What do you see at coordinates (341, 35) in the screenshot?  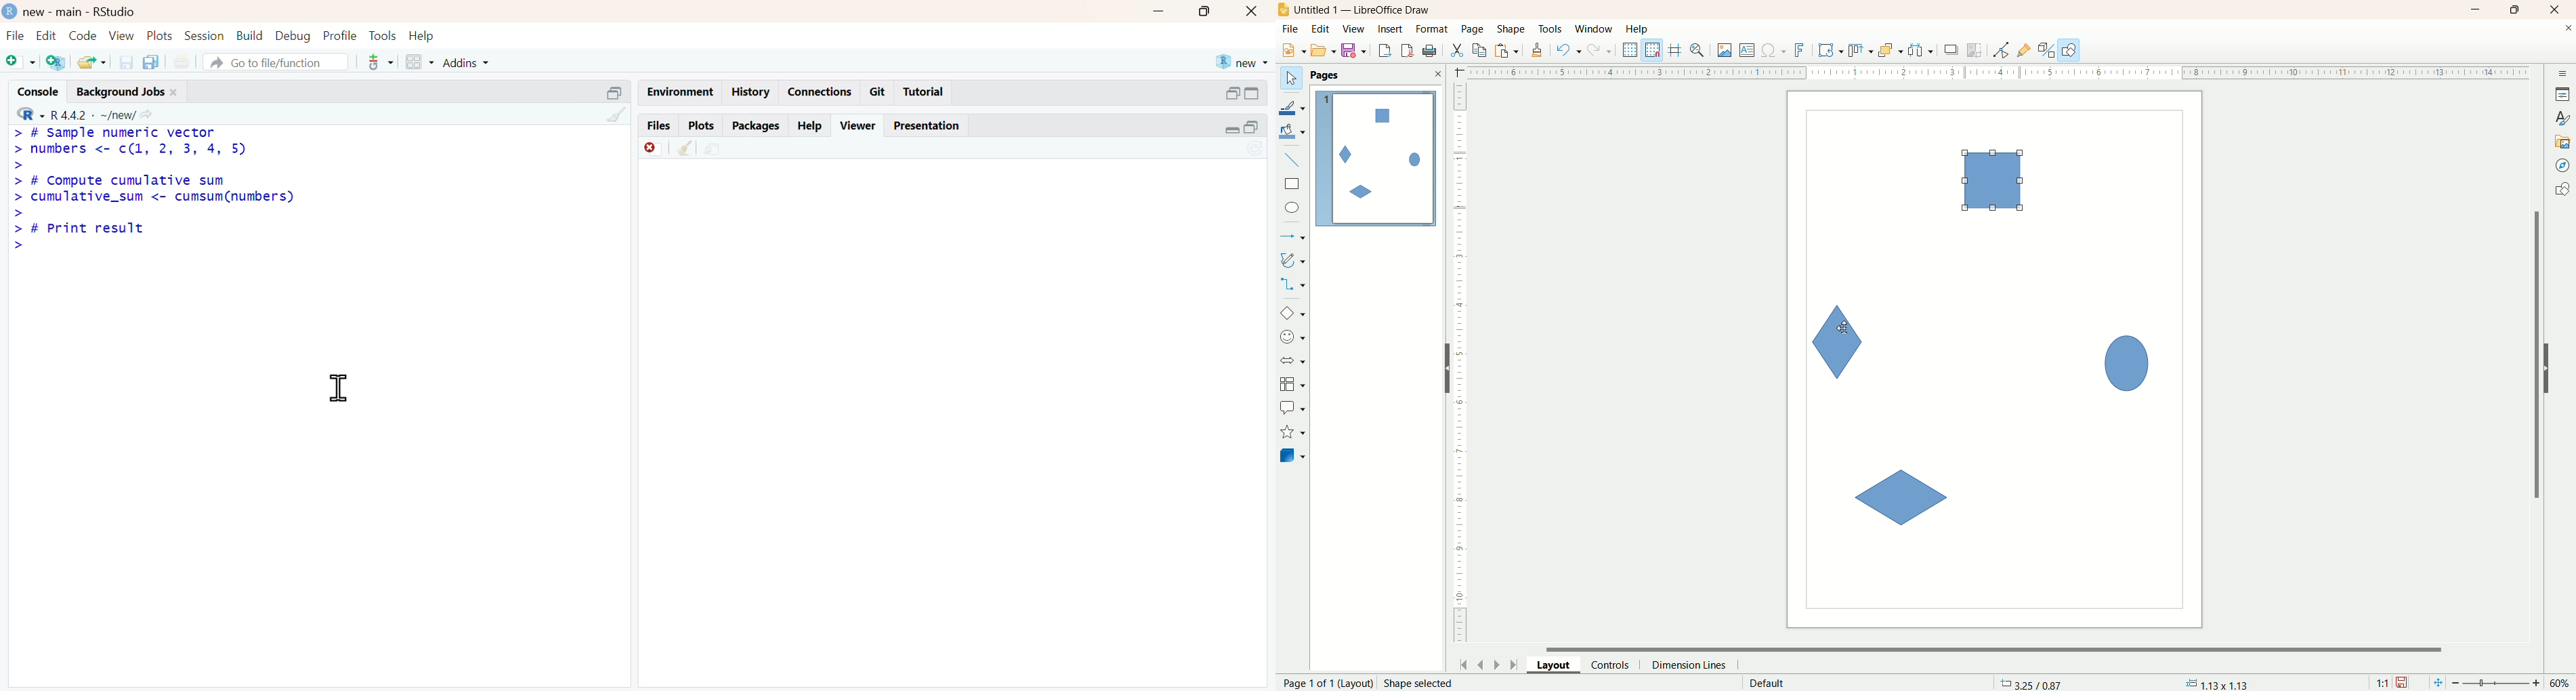 I see `profile` at bounding box center [341, 35].